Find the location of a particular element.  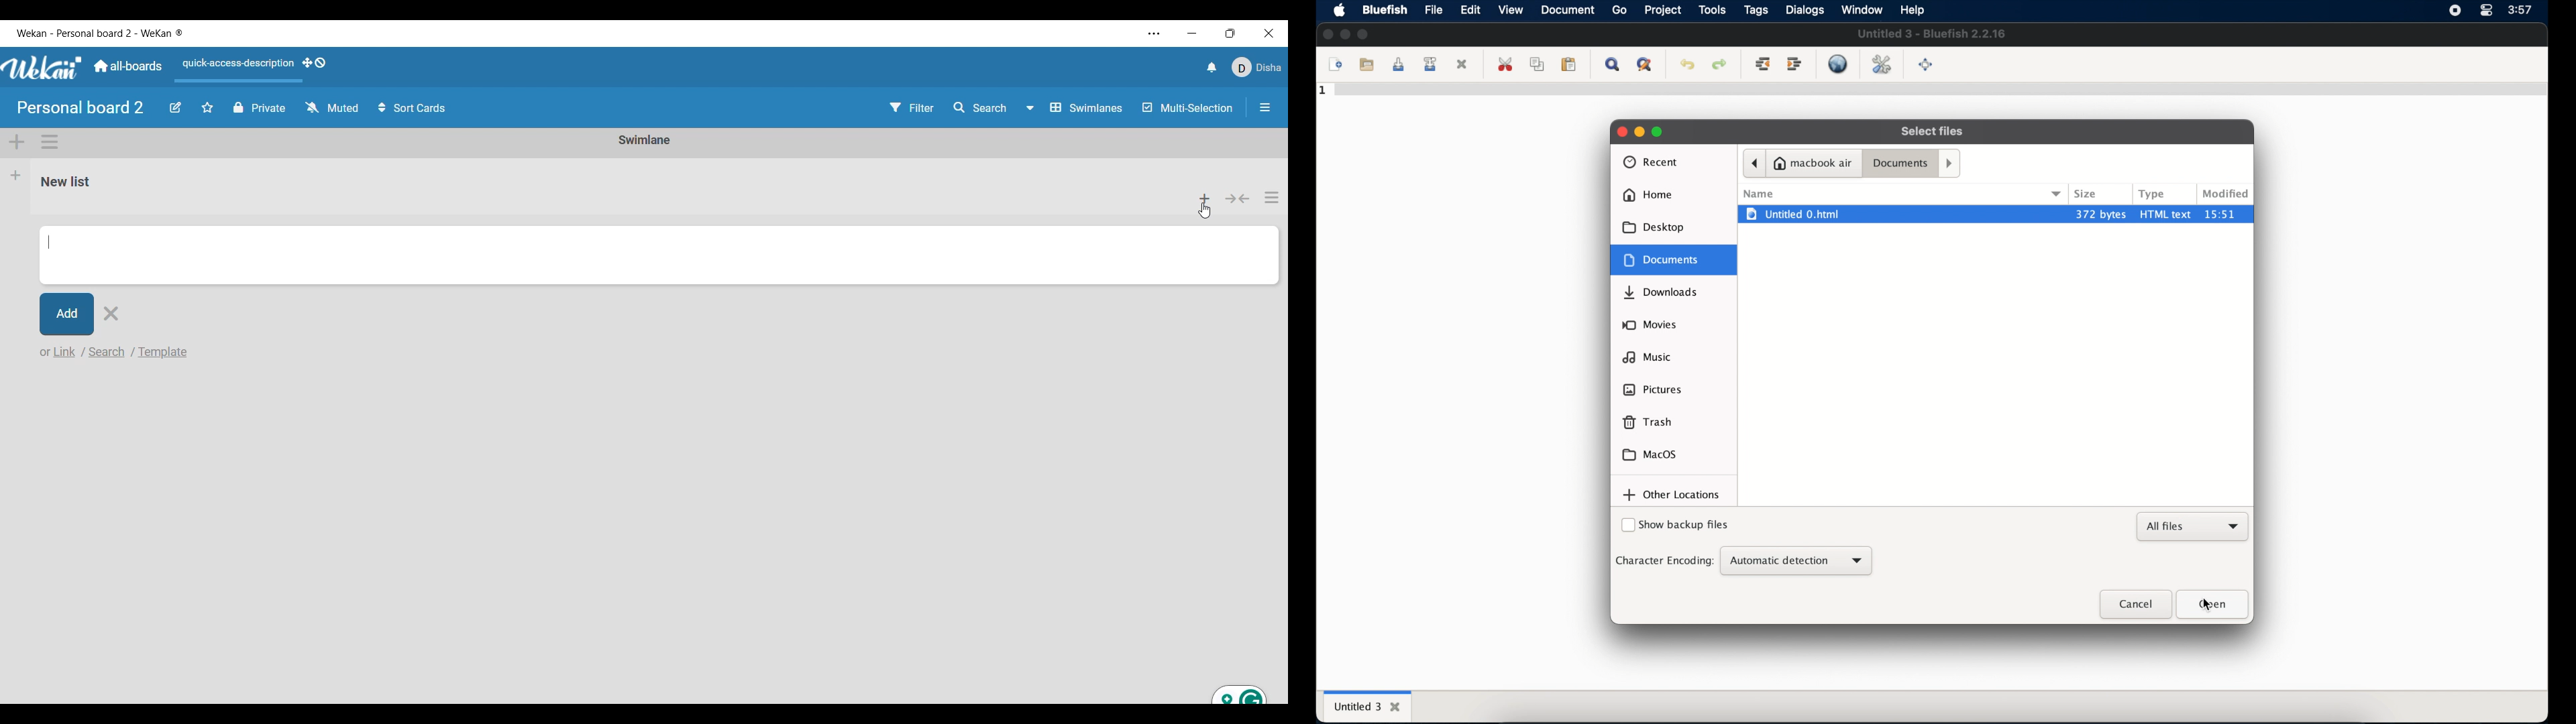

next is located at coordinates (1951, 162).